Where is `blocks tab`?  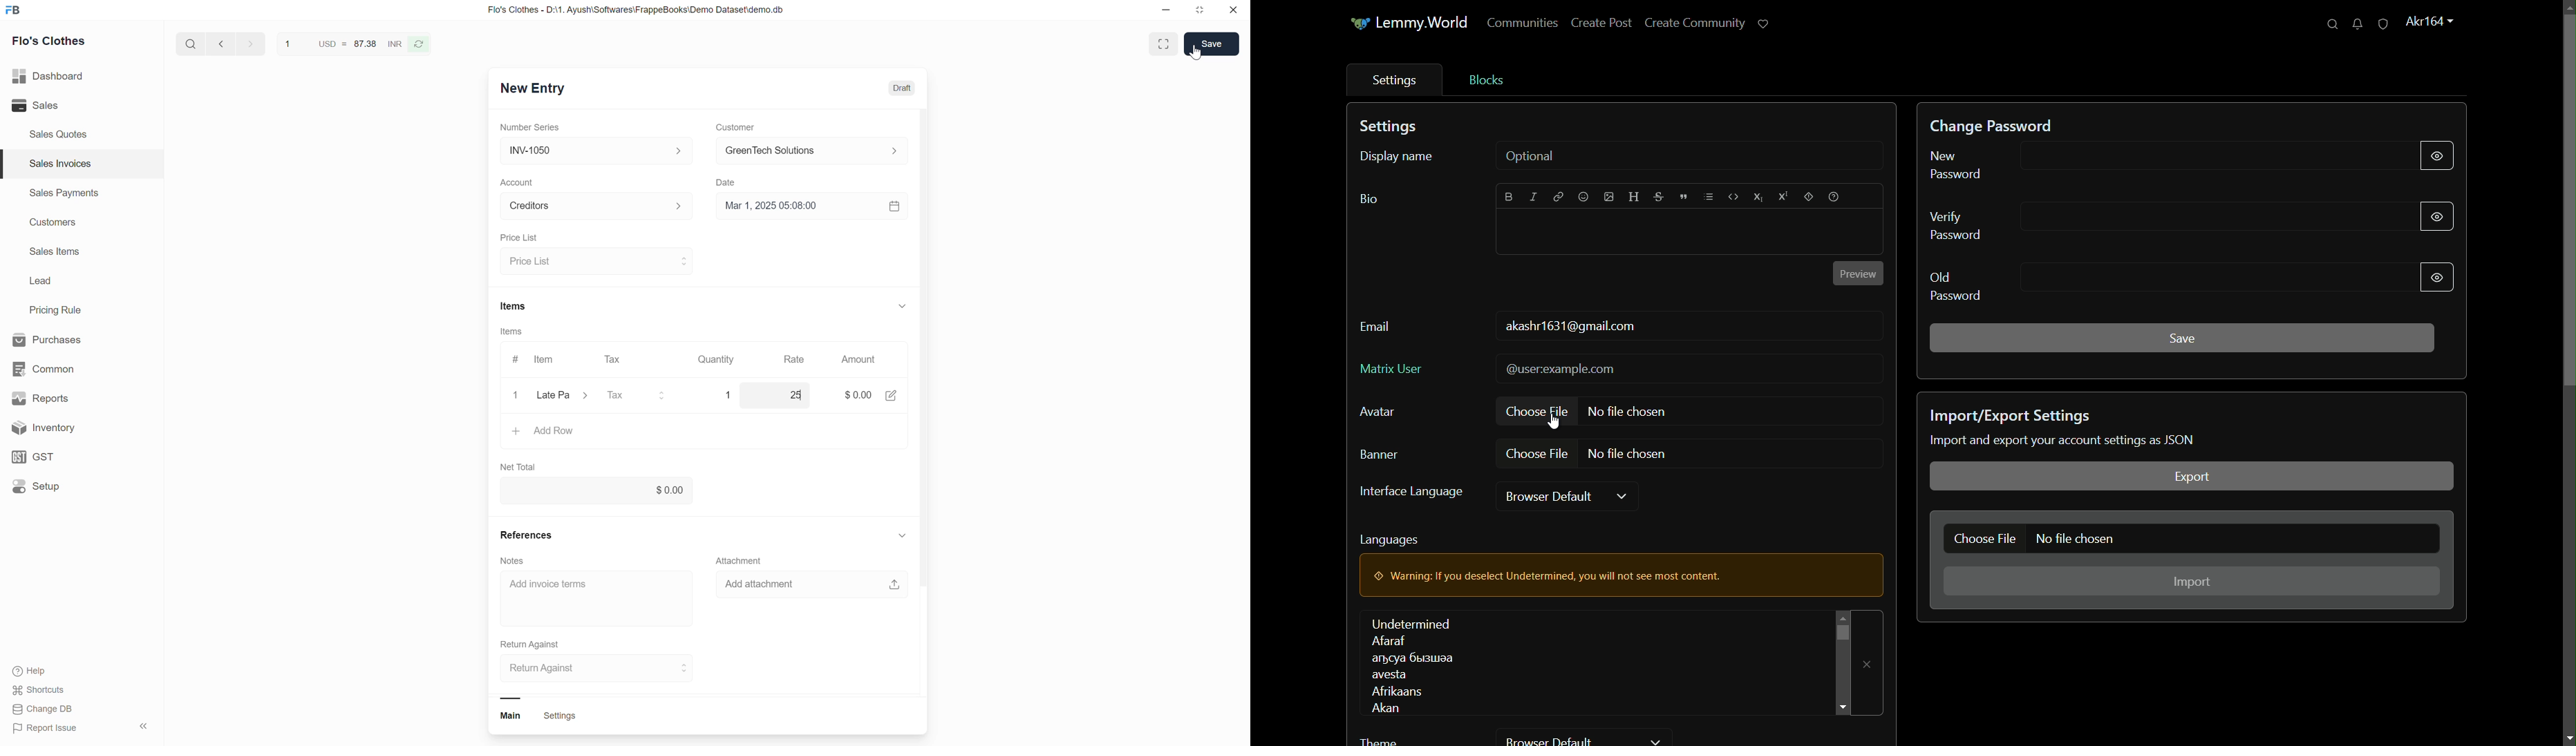 blocks tab is located at coordinates (1485, 79).